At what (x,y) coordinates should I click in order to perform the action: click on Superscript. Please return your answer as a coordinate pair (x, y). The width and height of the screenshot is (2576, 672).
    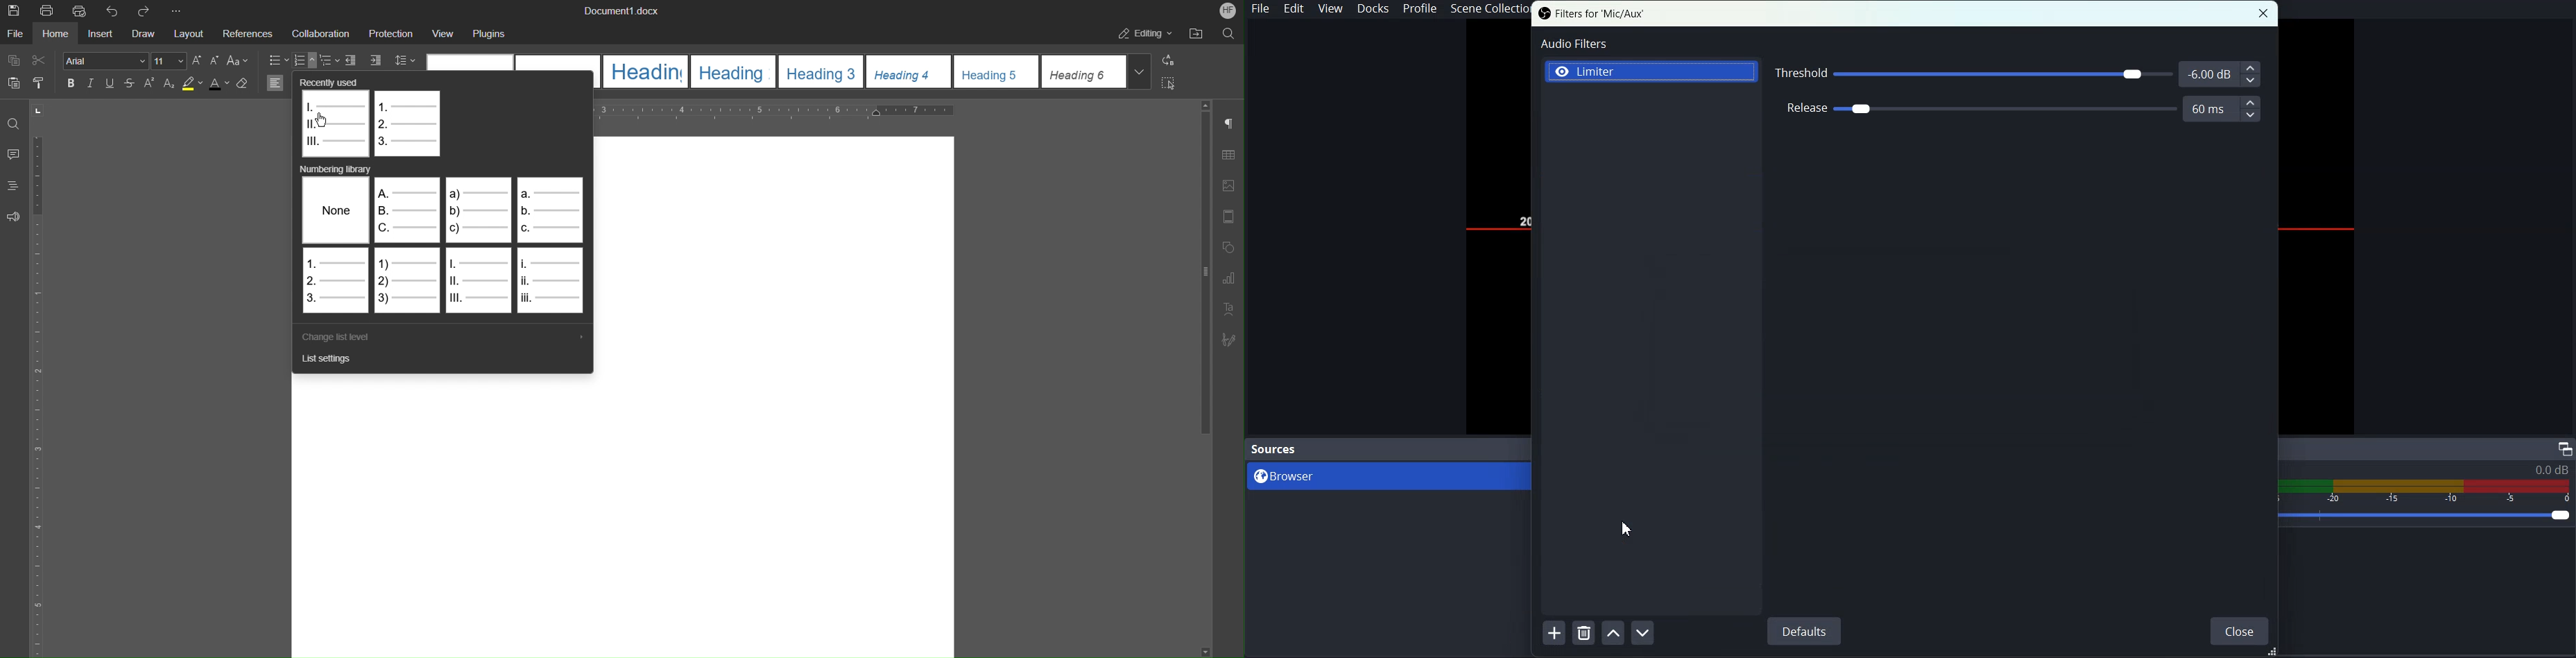
    Looking at the image, I should click on (150, 84).